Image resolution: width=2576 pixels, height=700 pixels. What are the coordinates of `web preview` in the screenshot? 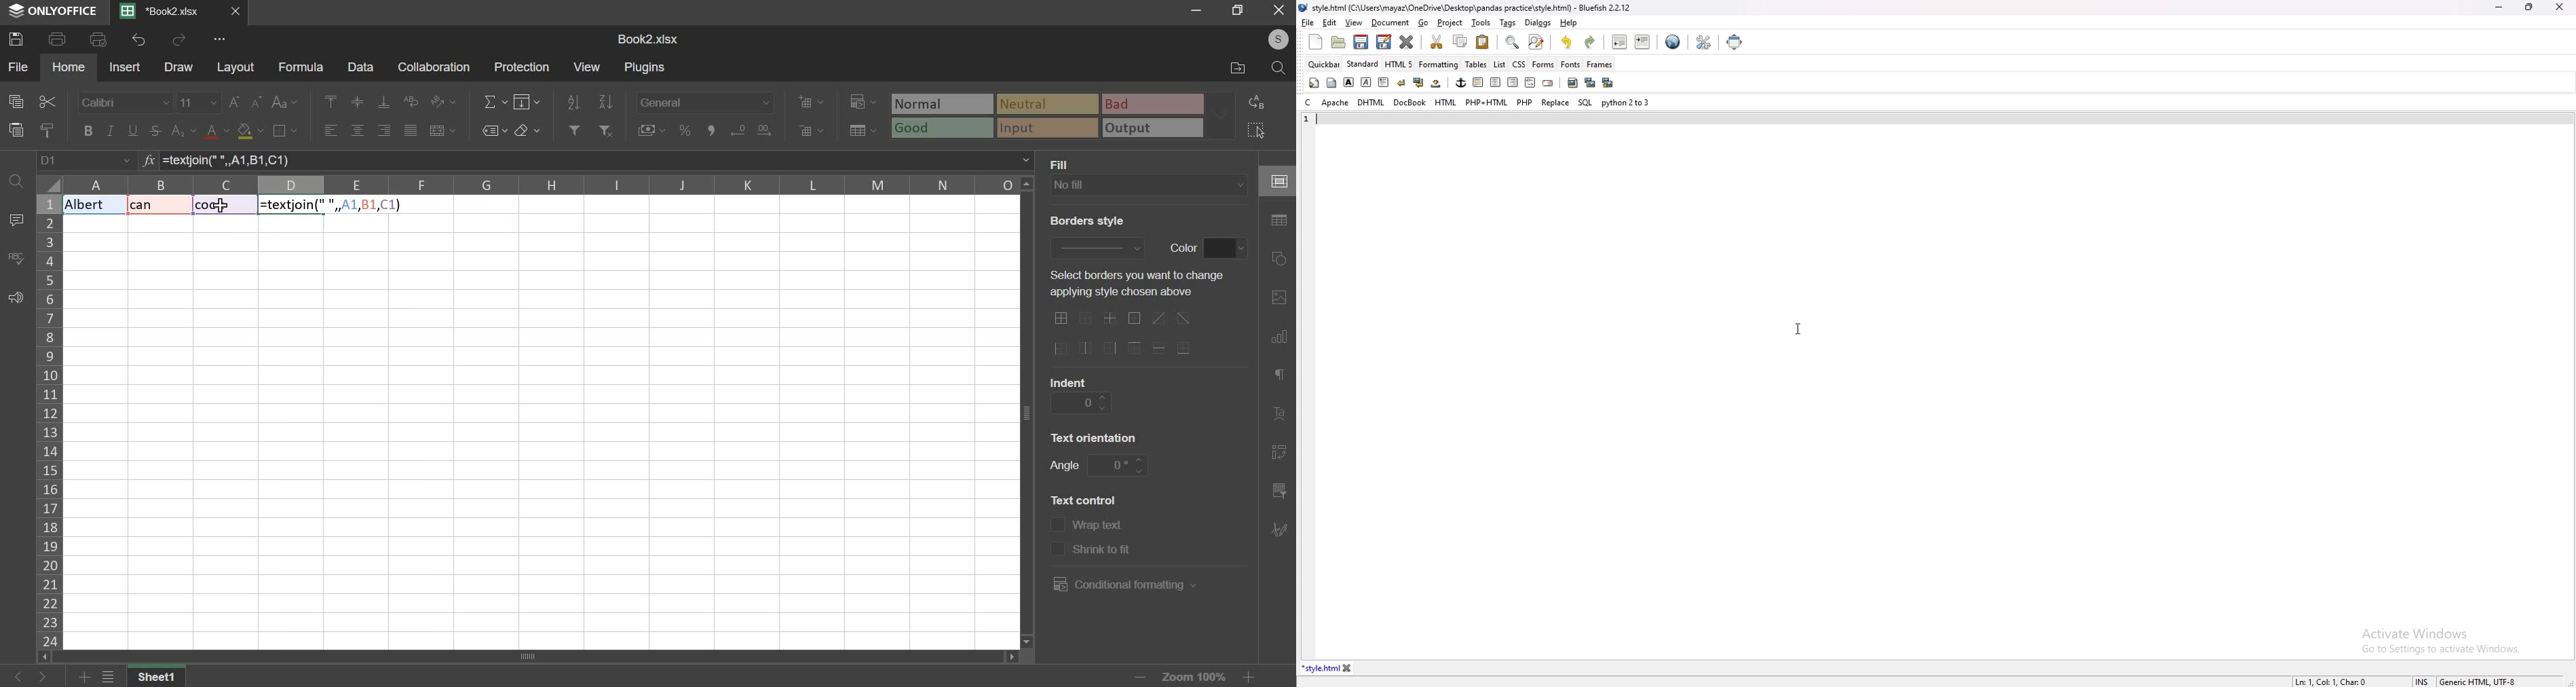 It's located at (1673, 40).